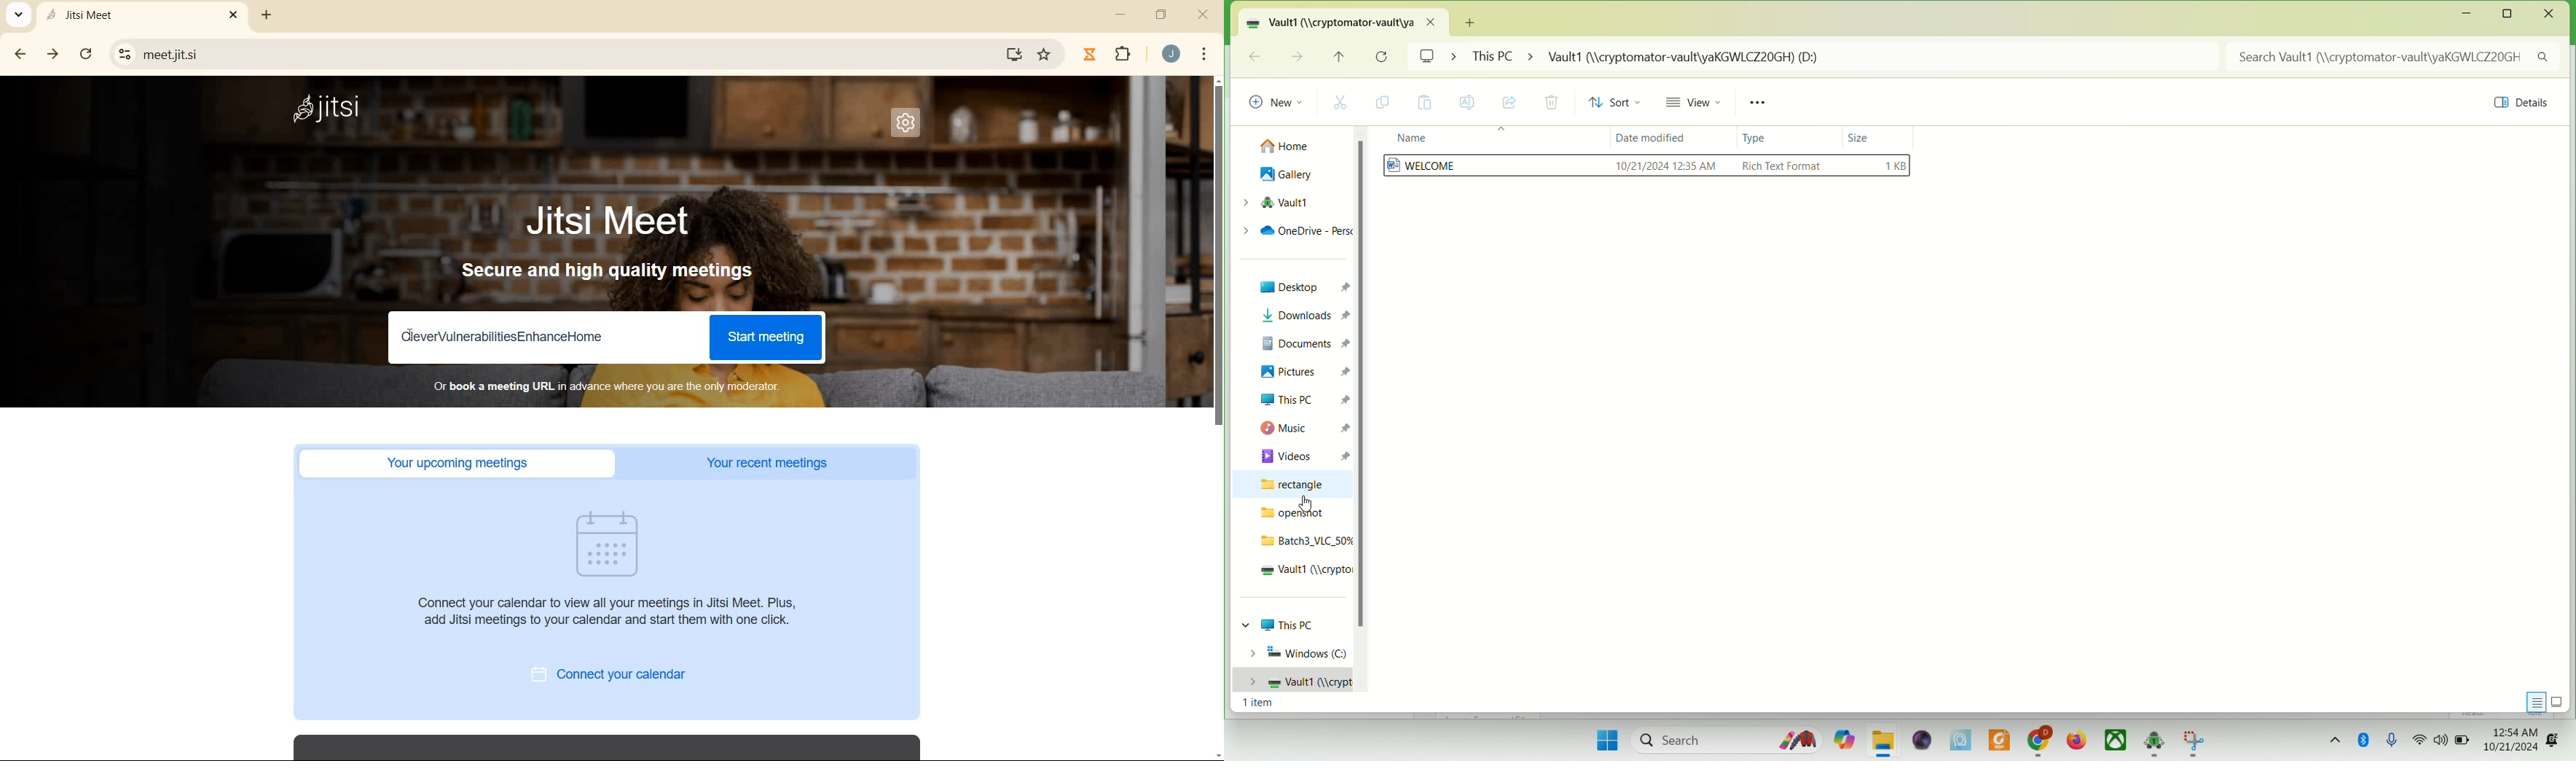  I want to click on add tab, so click(266, 17).